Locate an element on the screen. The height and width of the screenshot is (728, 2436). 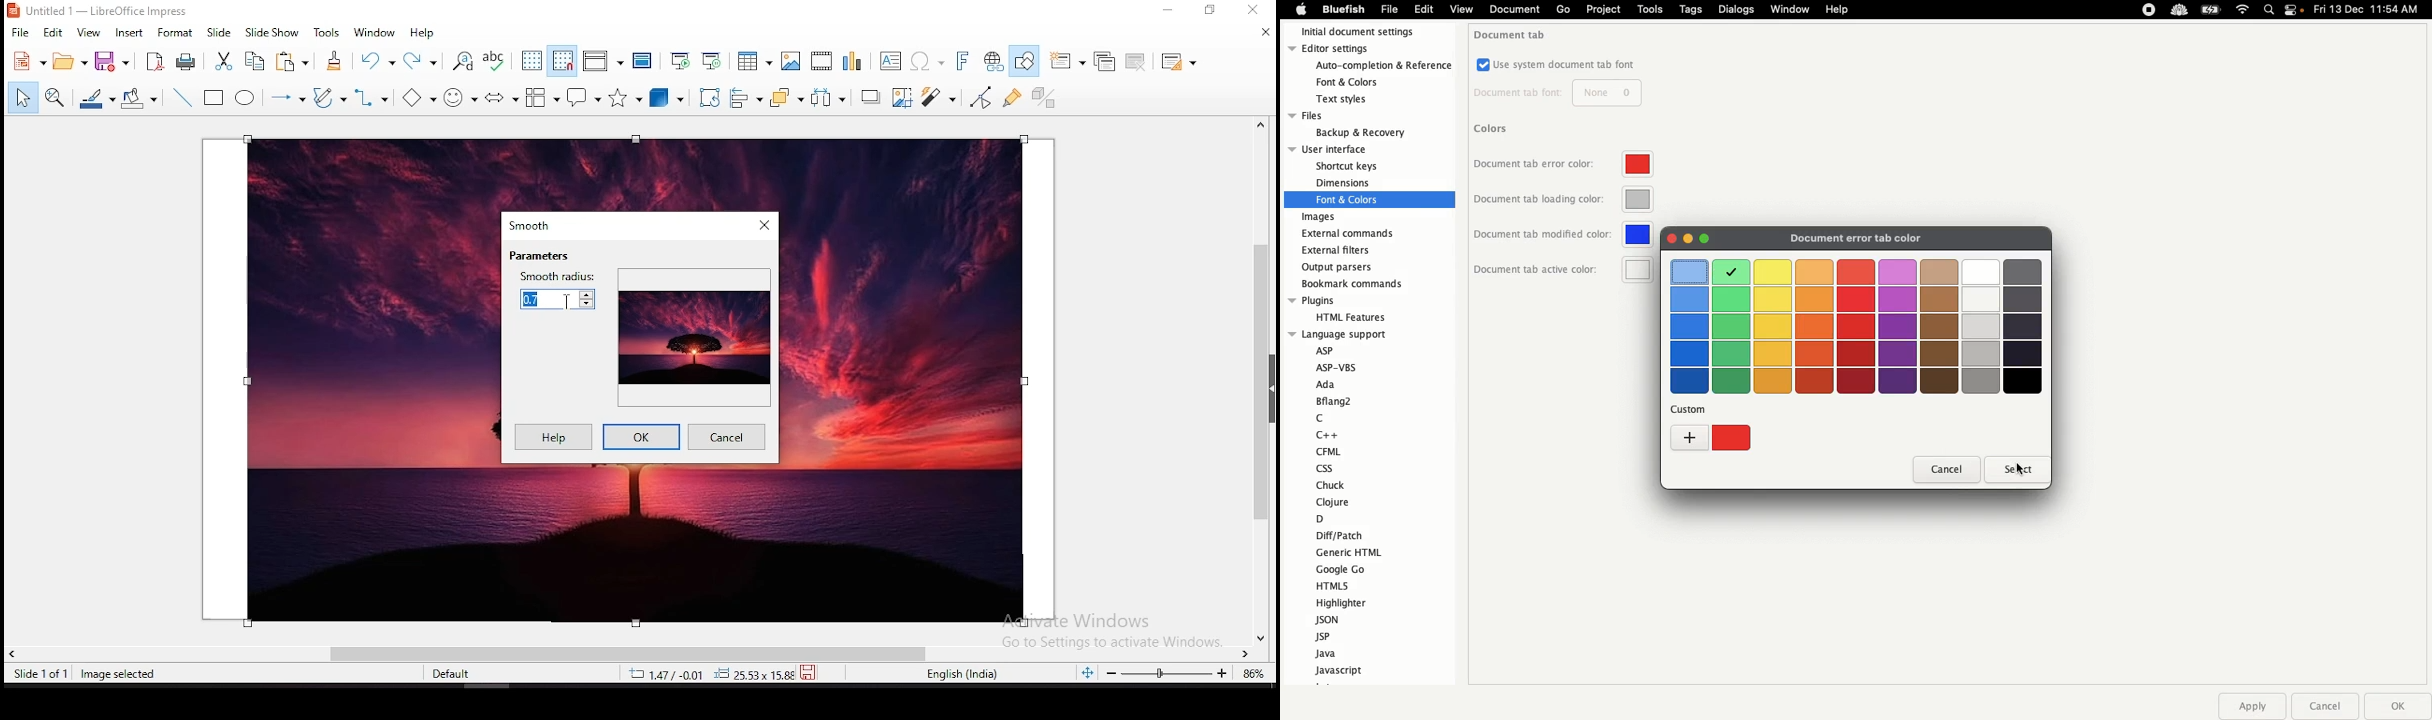
Plugins is located at coordinates (1339, 301).